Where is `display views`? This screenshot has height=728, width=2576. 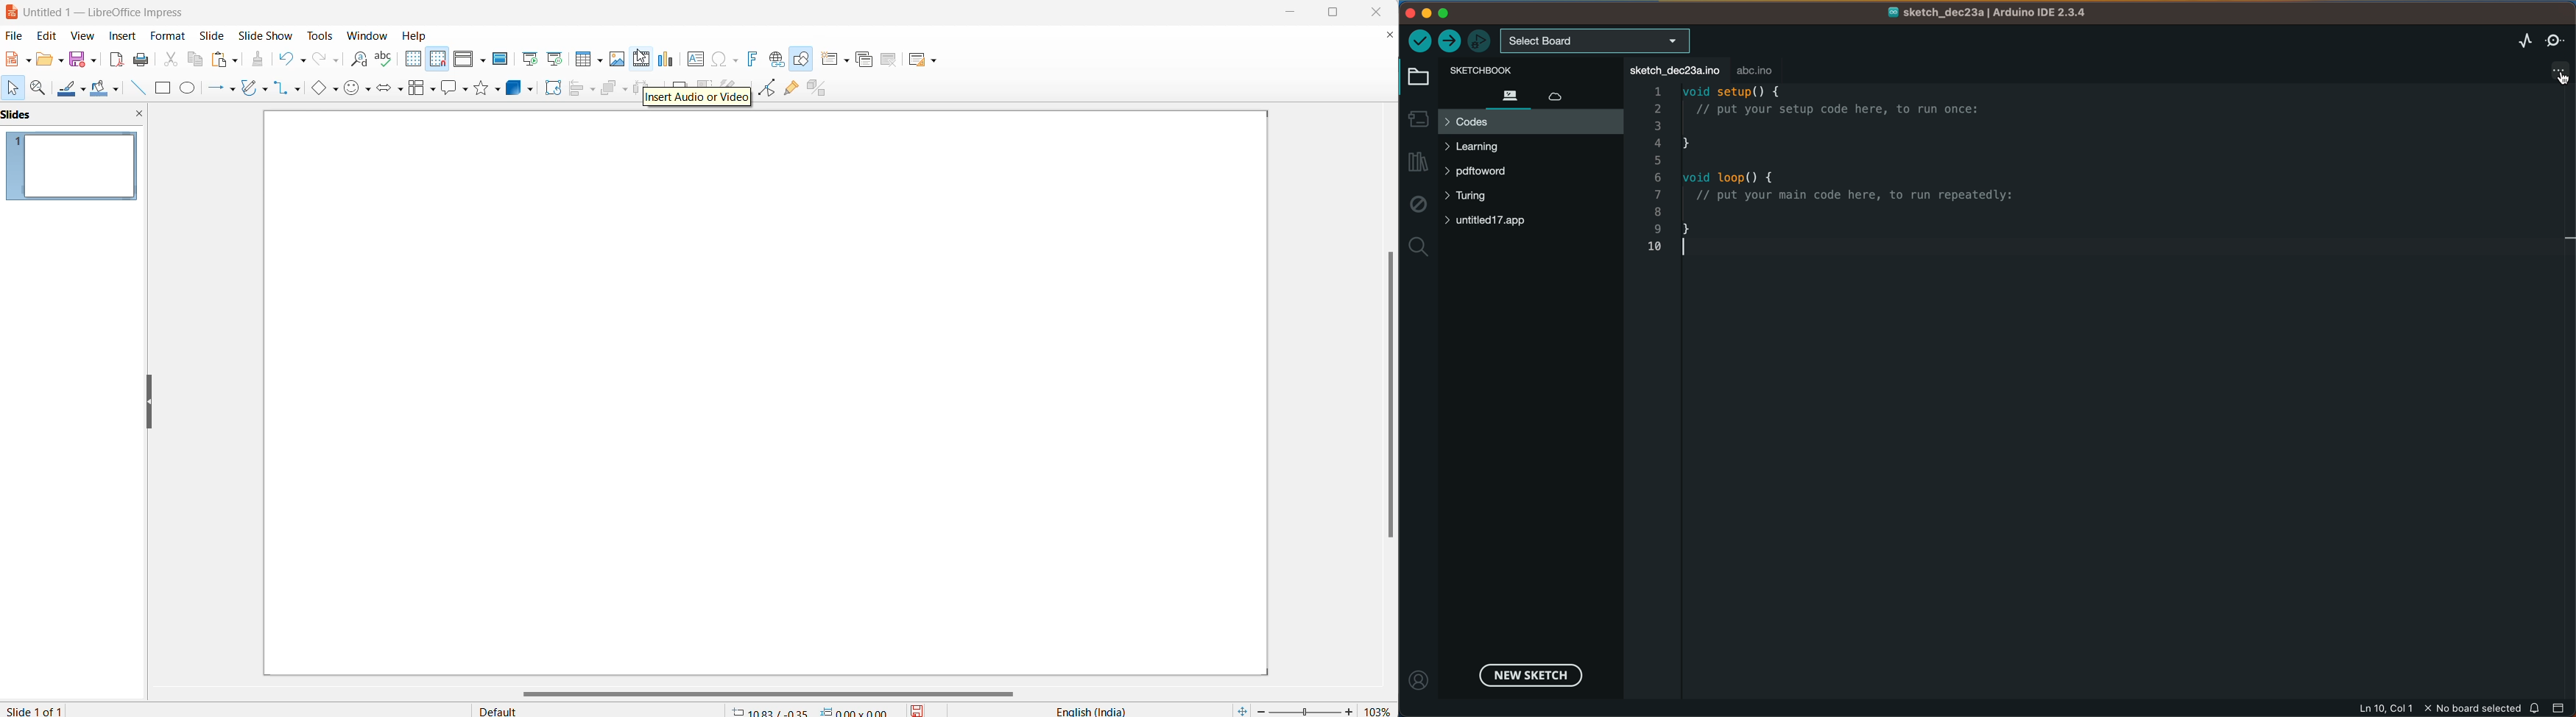 display views is located at coordinates (463, 60).